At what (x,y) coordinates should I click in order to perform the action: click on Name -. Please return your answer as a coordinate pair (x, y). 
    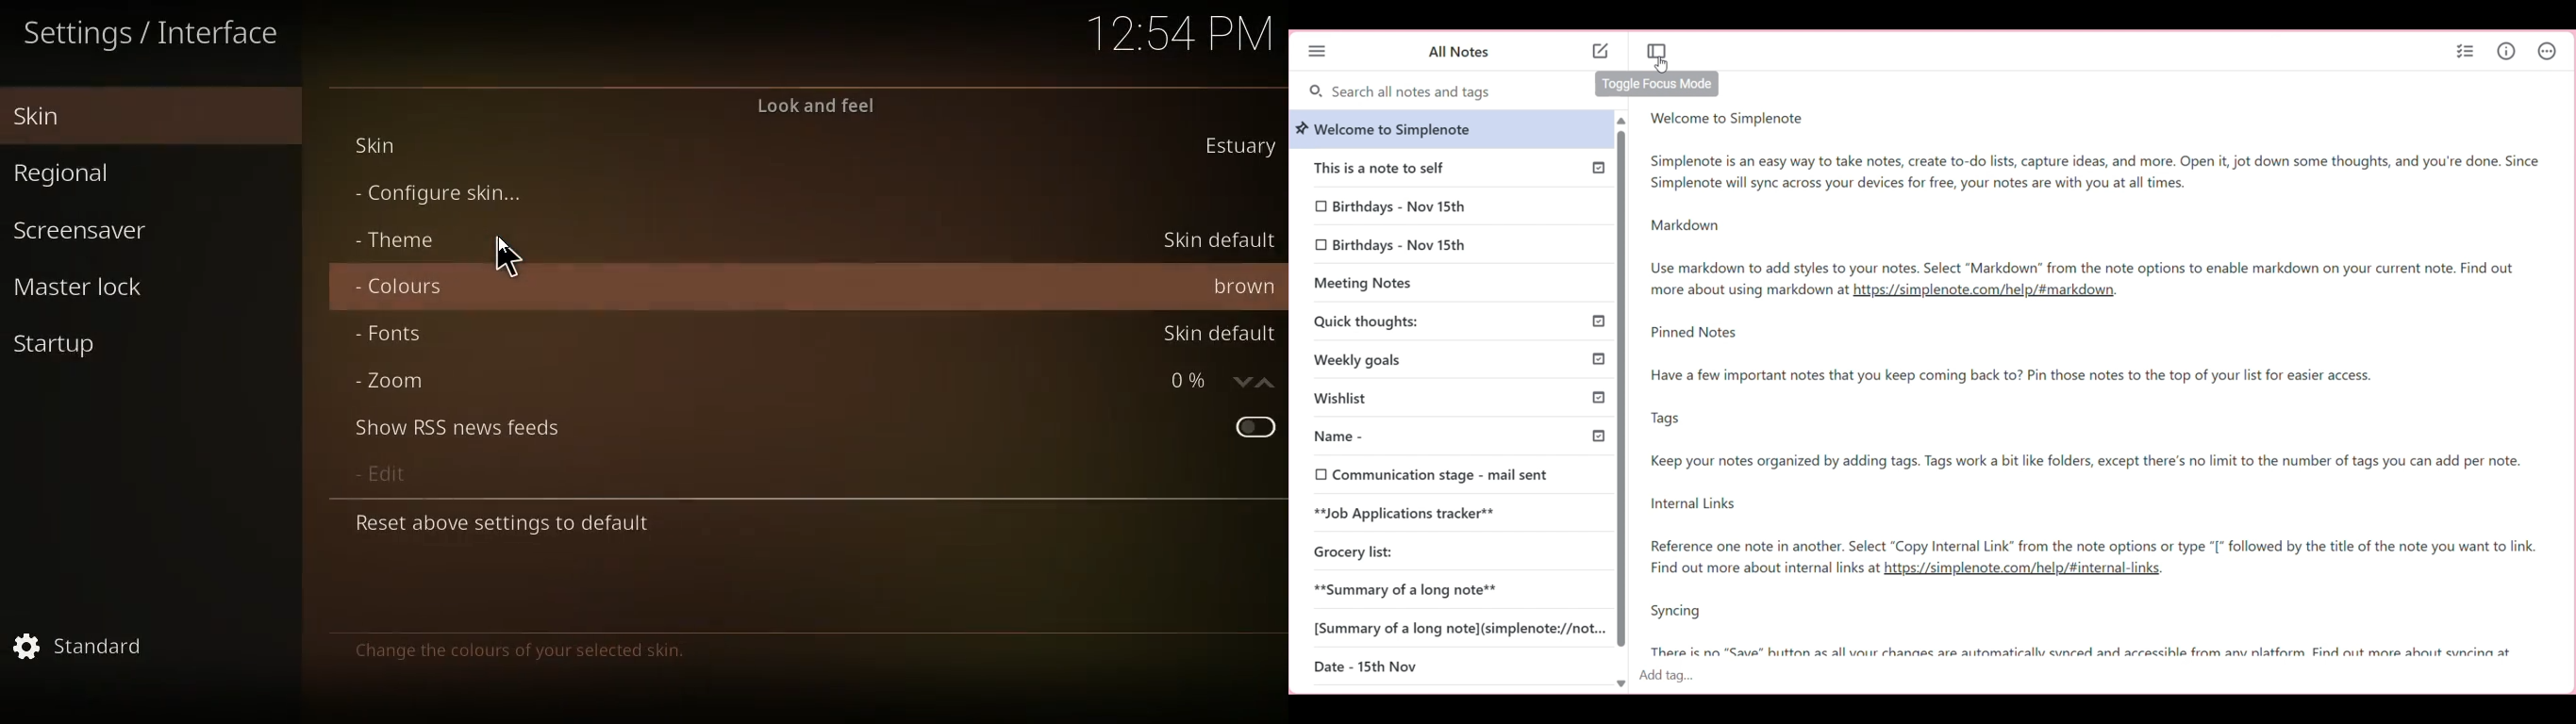
    Looking at the image, I should click on (1413, 436).